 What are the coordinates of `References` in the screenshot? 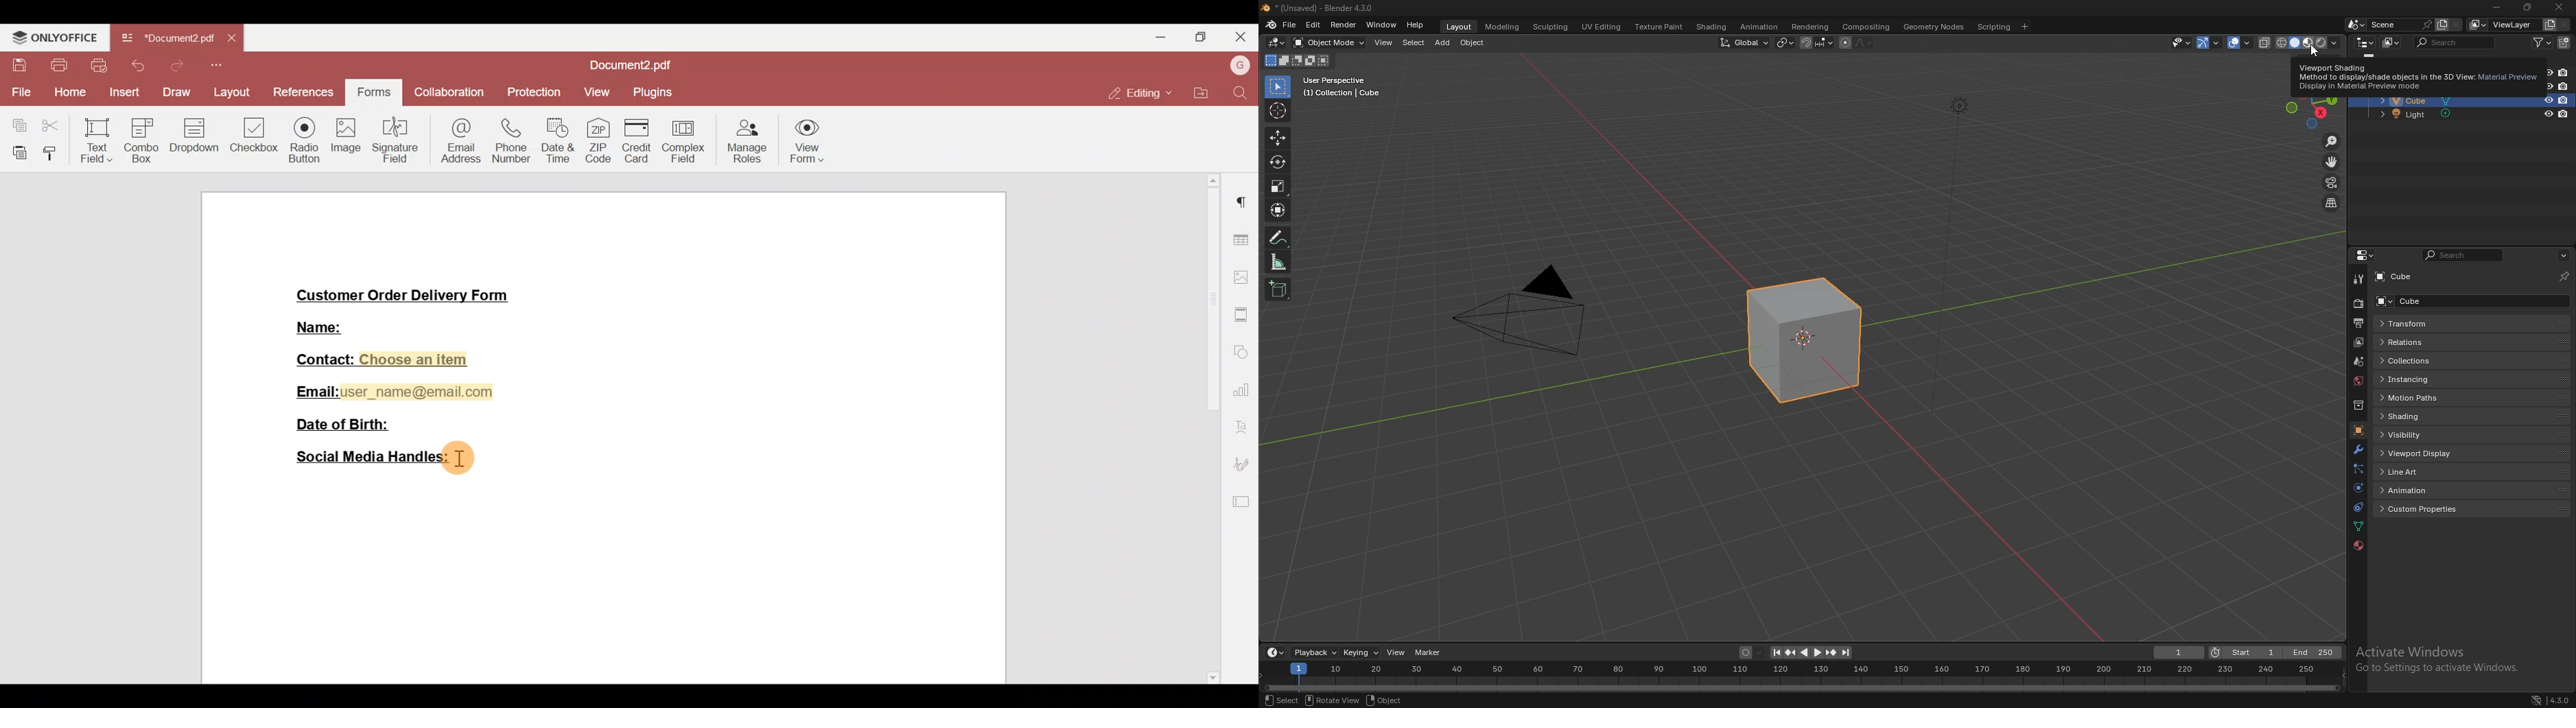 It's located at (302, 90).